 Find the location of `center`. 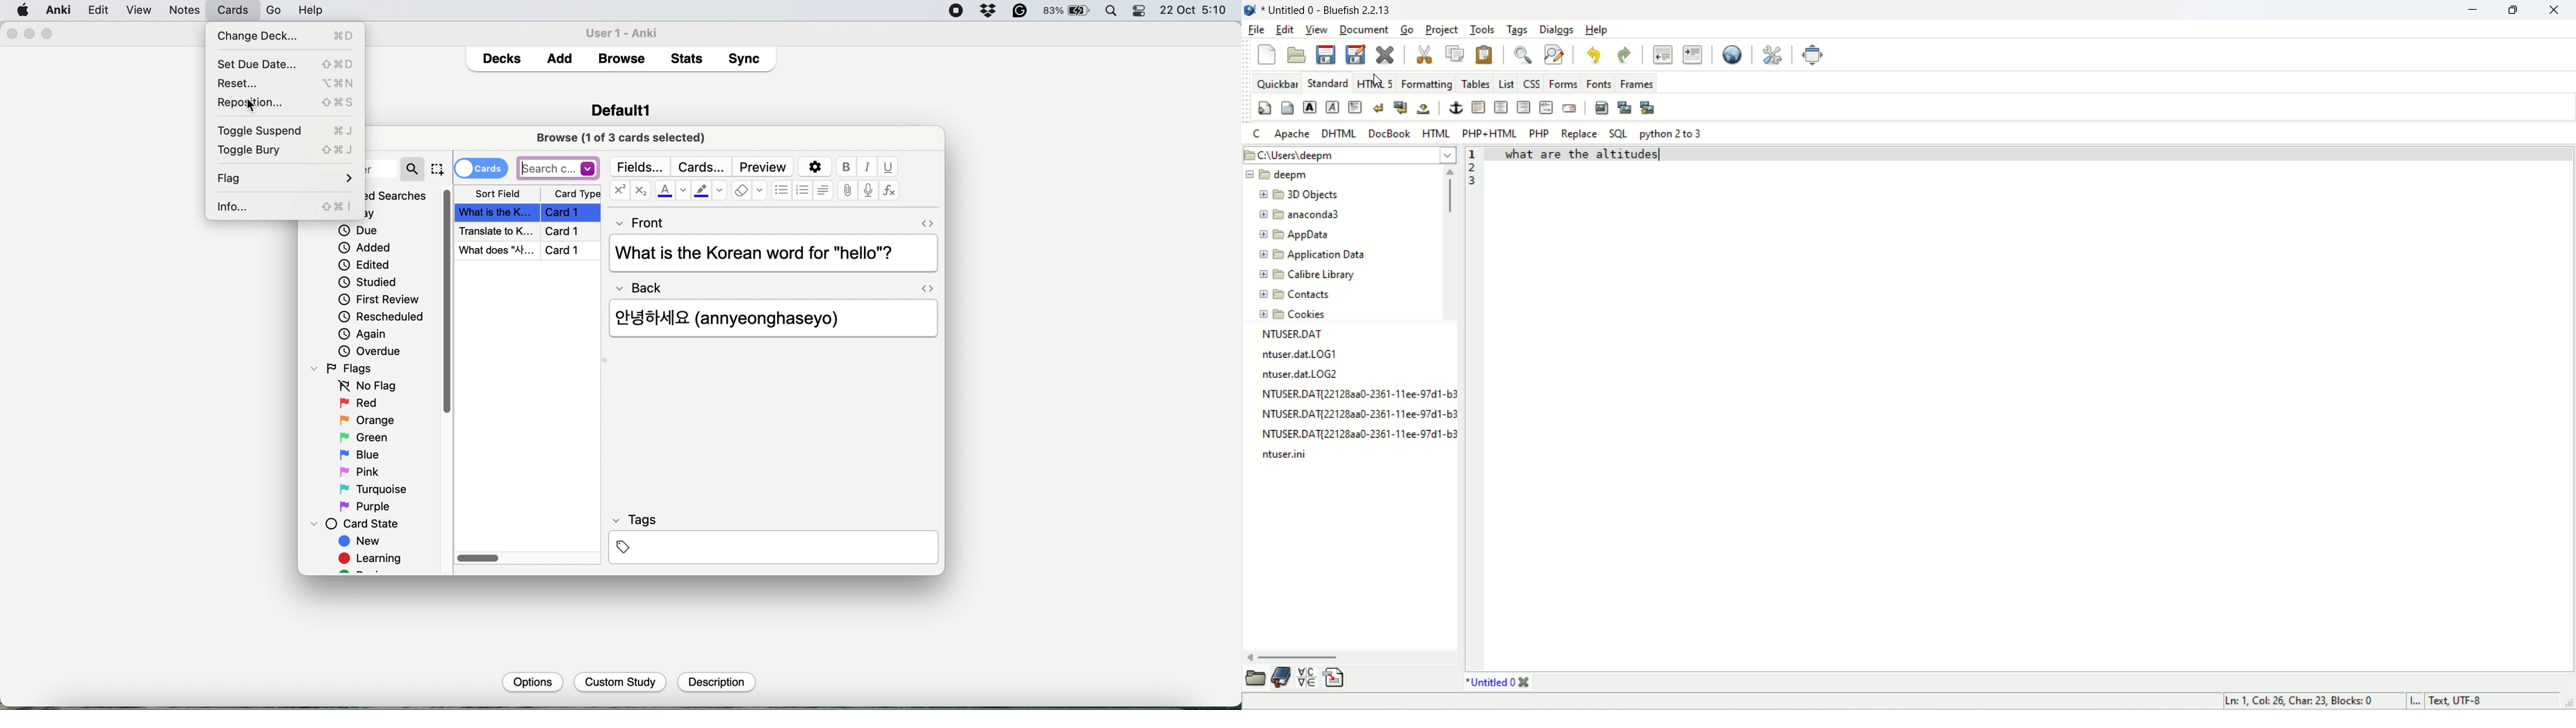

center is located at coordinates (1500, 108).